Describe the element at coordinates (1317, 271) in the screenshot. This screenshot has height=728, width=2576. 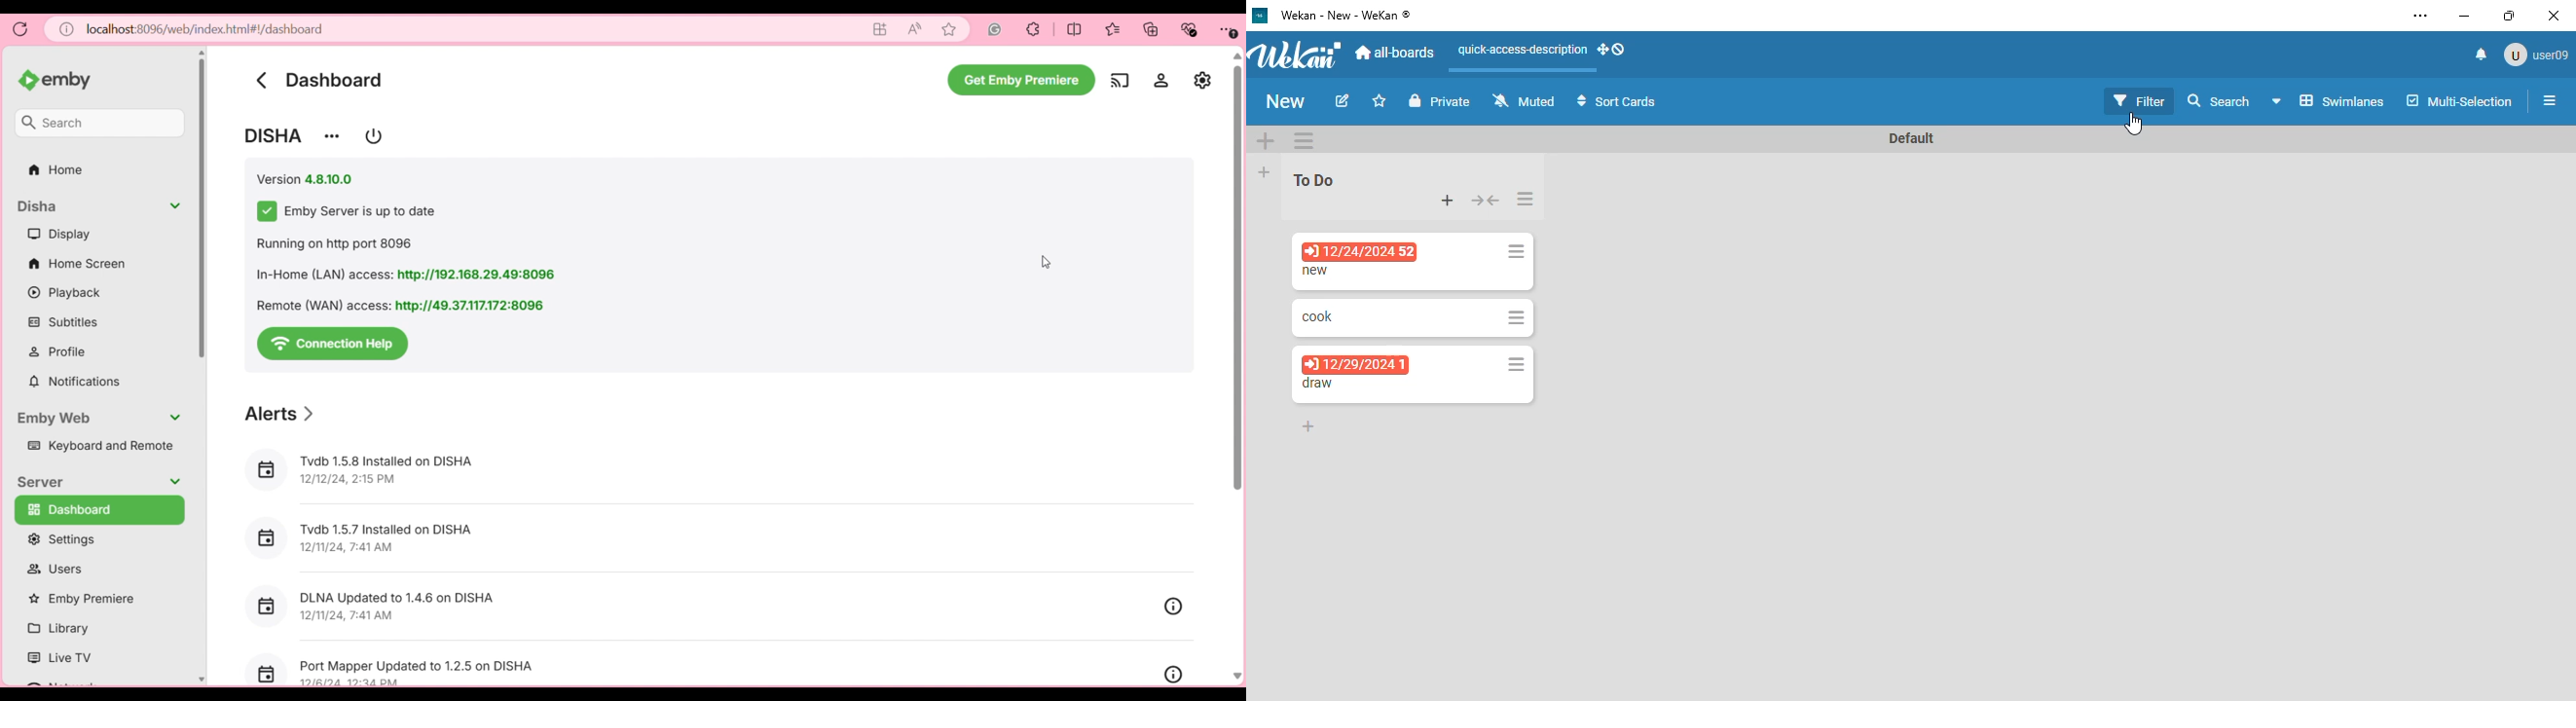
I see `card name` at that location.